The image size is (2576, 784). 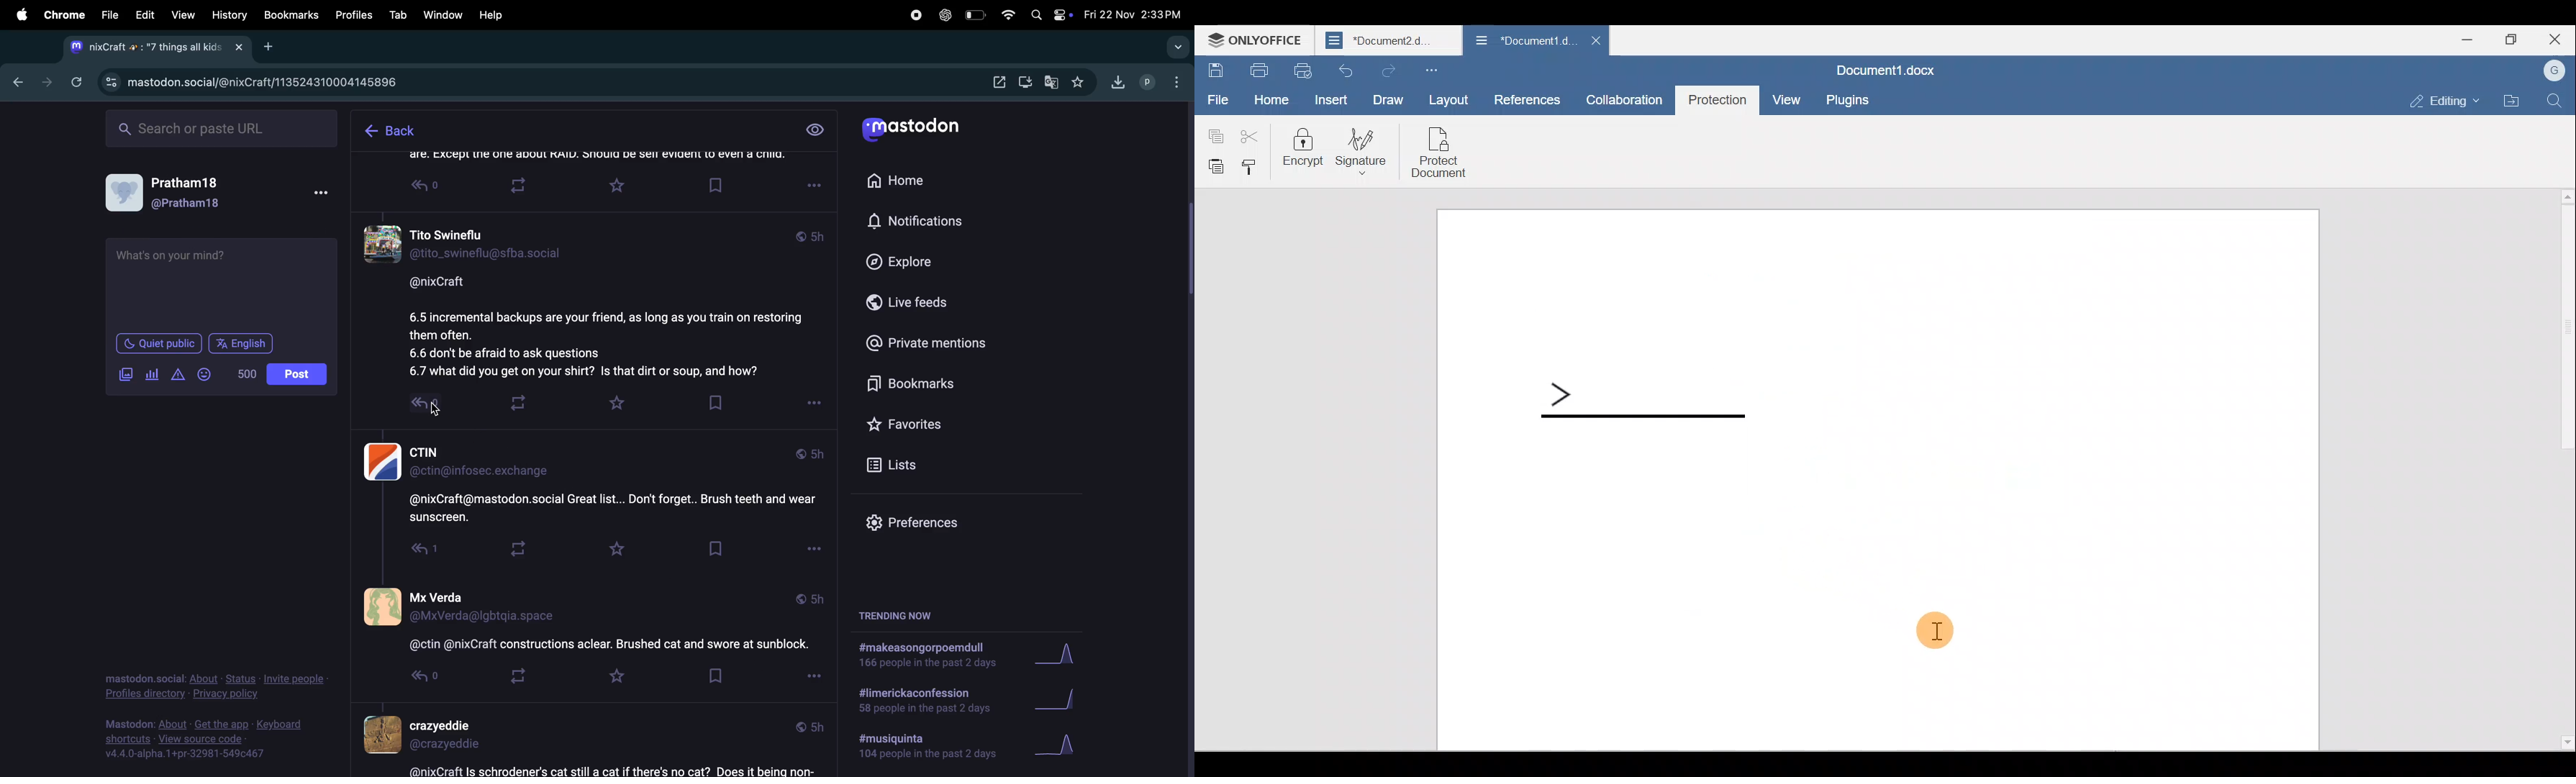 I want to click on References, so click(x=1527, y=99).